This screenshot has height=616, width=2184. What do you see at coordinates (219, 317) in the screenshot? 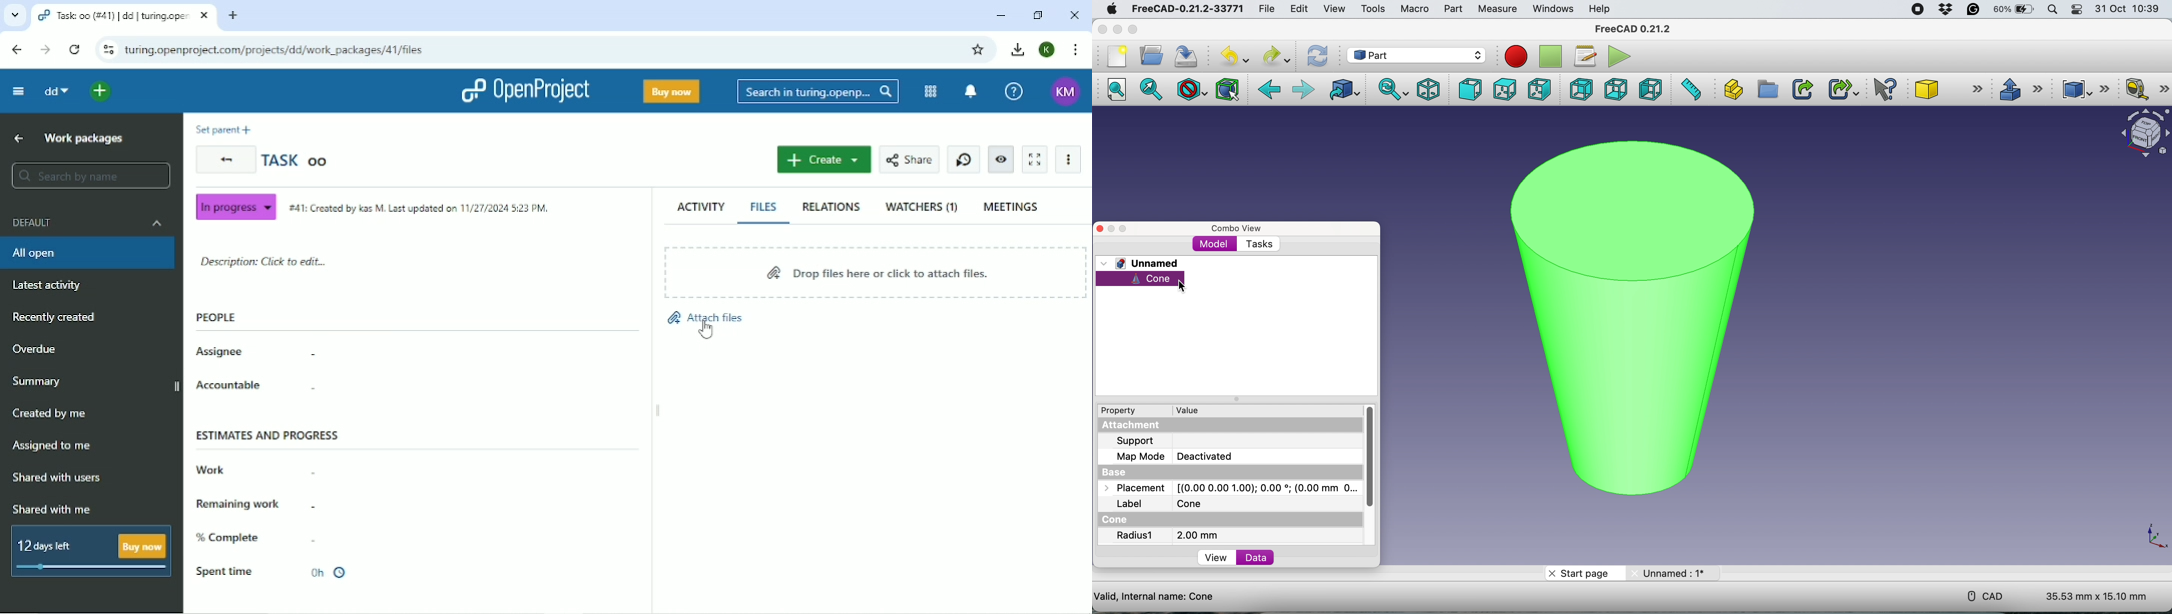
I see `People` at bounding box center [219, 317].